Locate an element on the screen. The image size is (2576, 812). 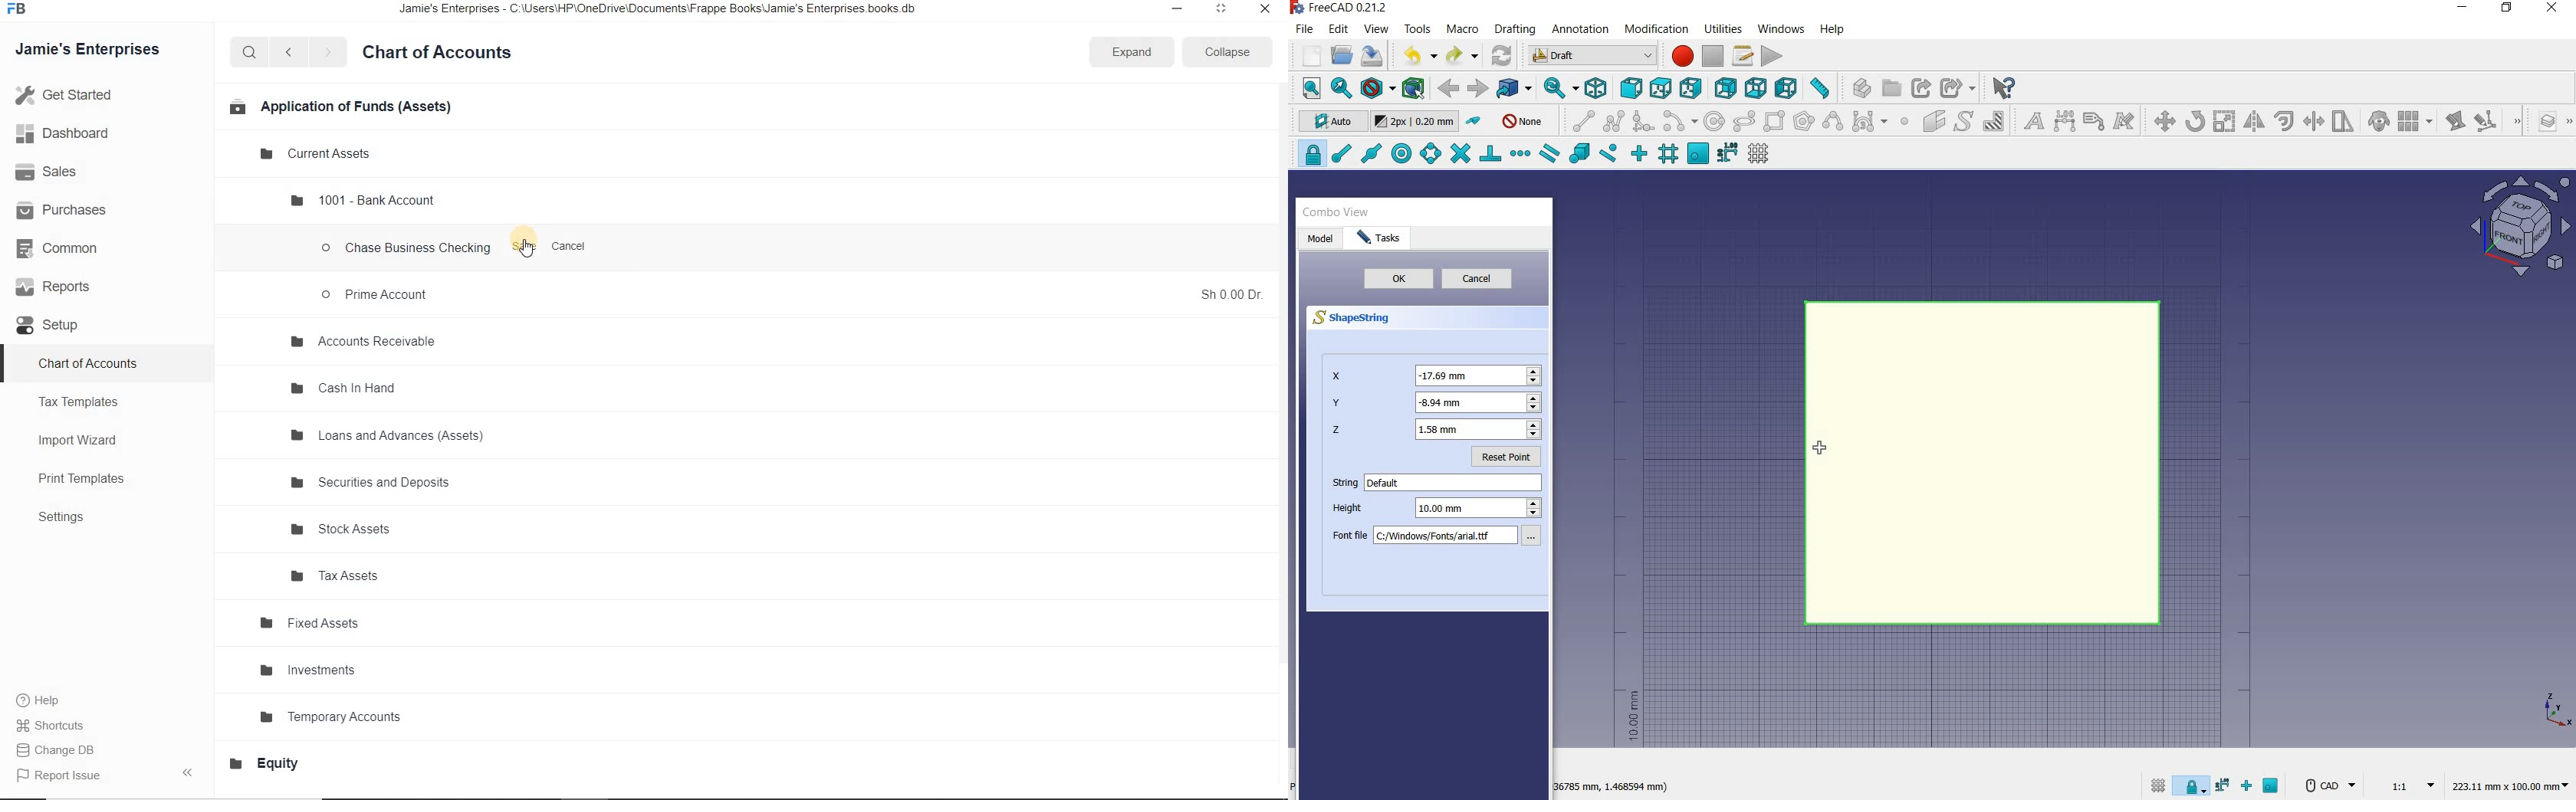
maximize is located at coordinates (1220, 8).